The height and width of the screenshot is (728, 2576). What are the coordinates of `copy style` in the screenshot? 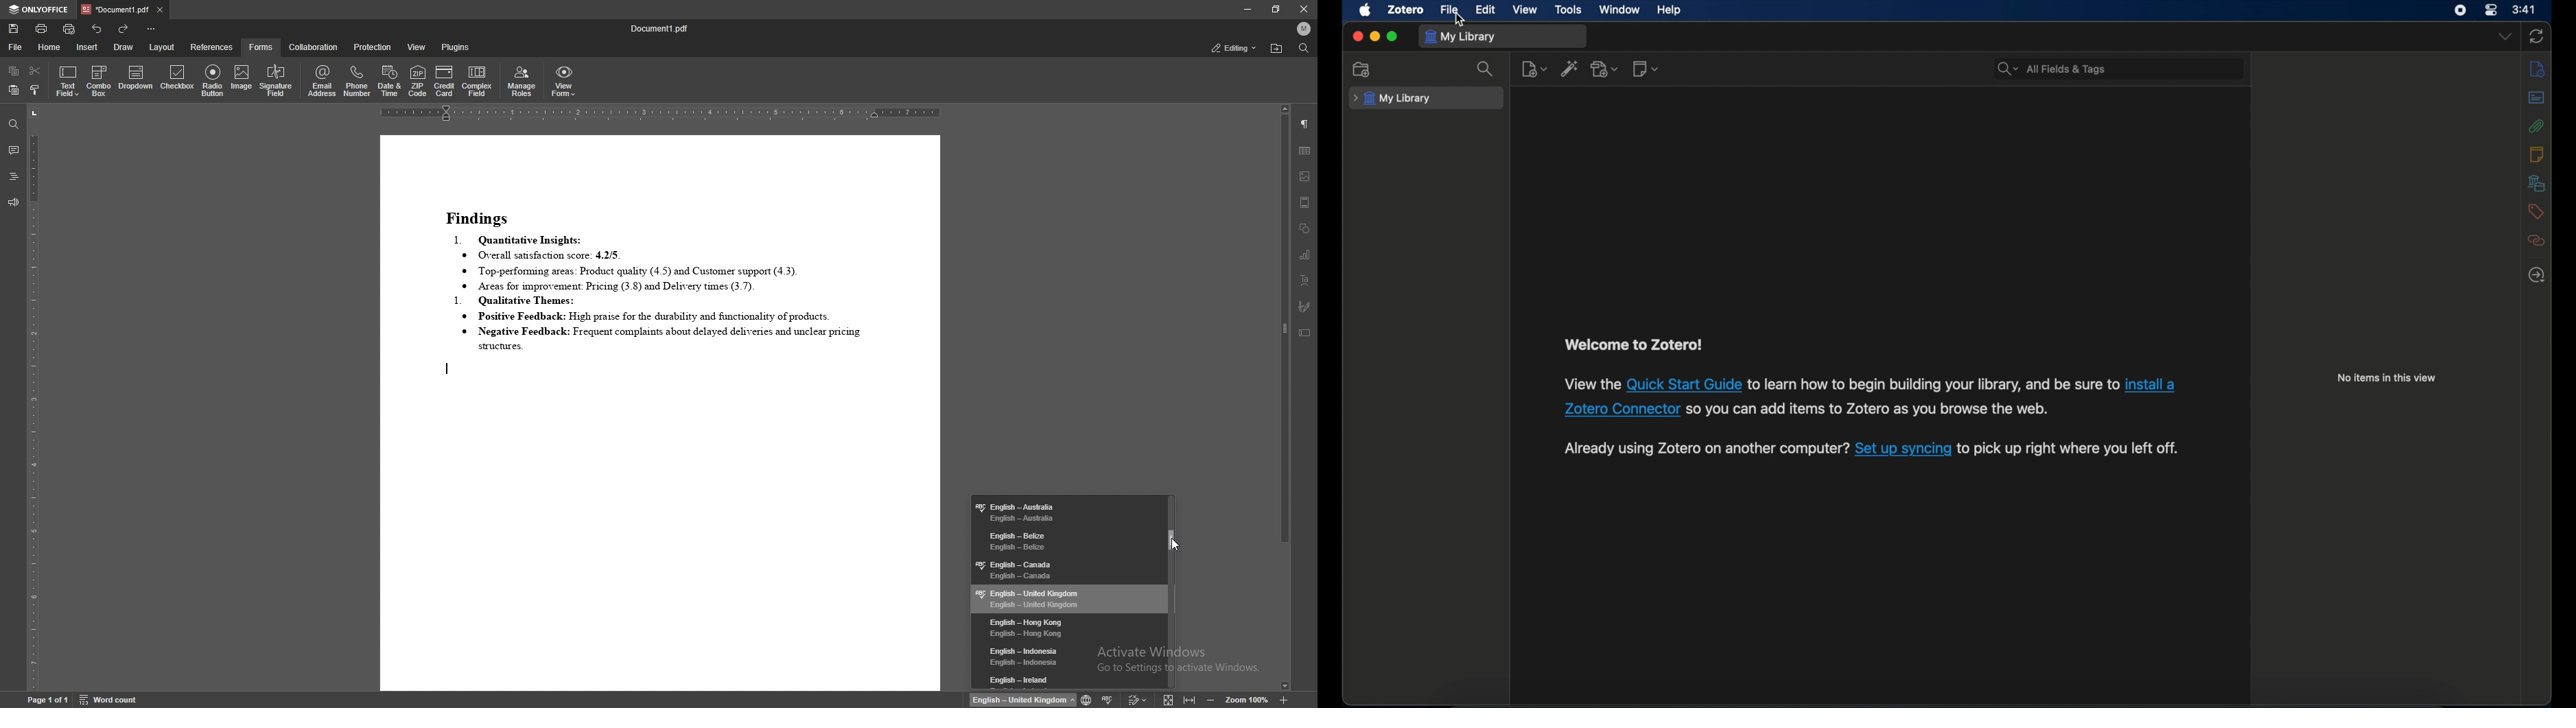 It's located at (34, 91).